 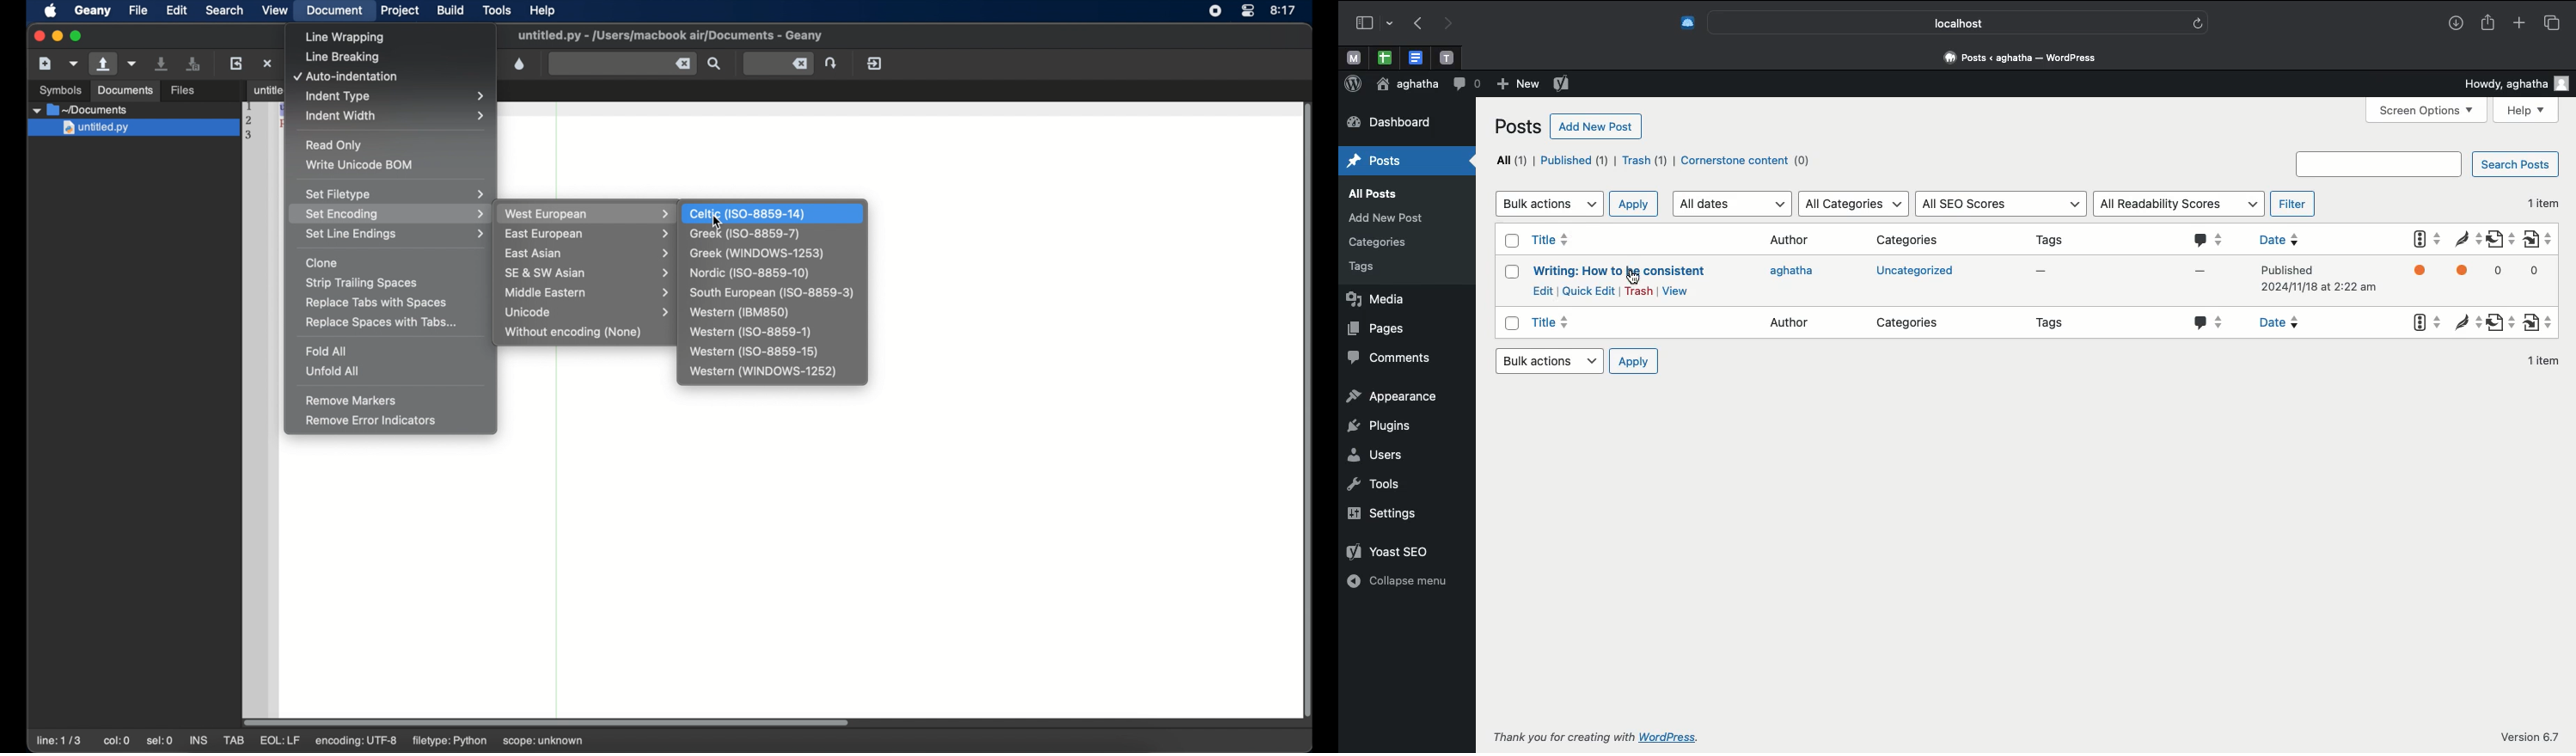 I want to click on Add new post, so click(x=1596, y=126).